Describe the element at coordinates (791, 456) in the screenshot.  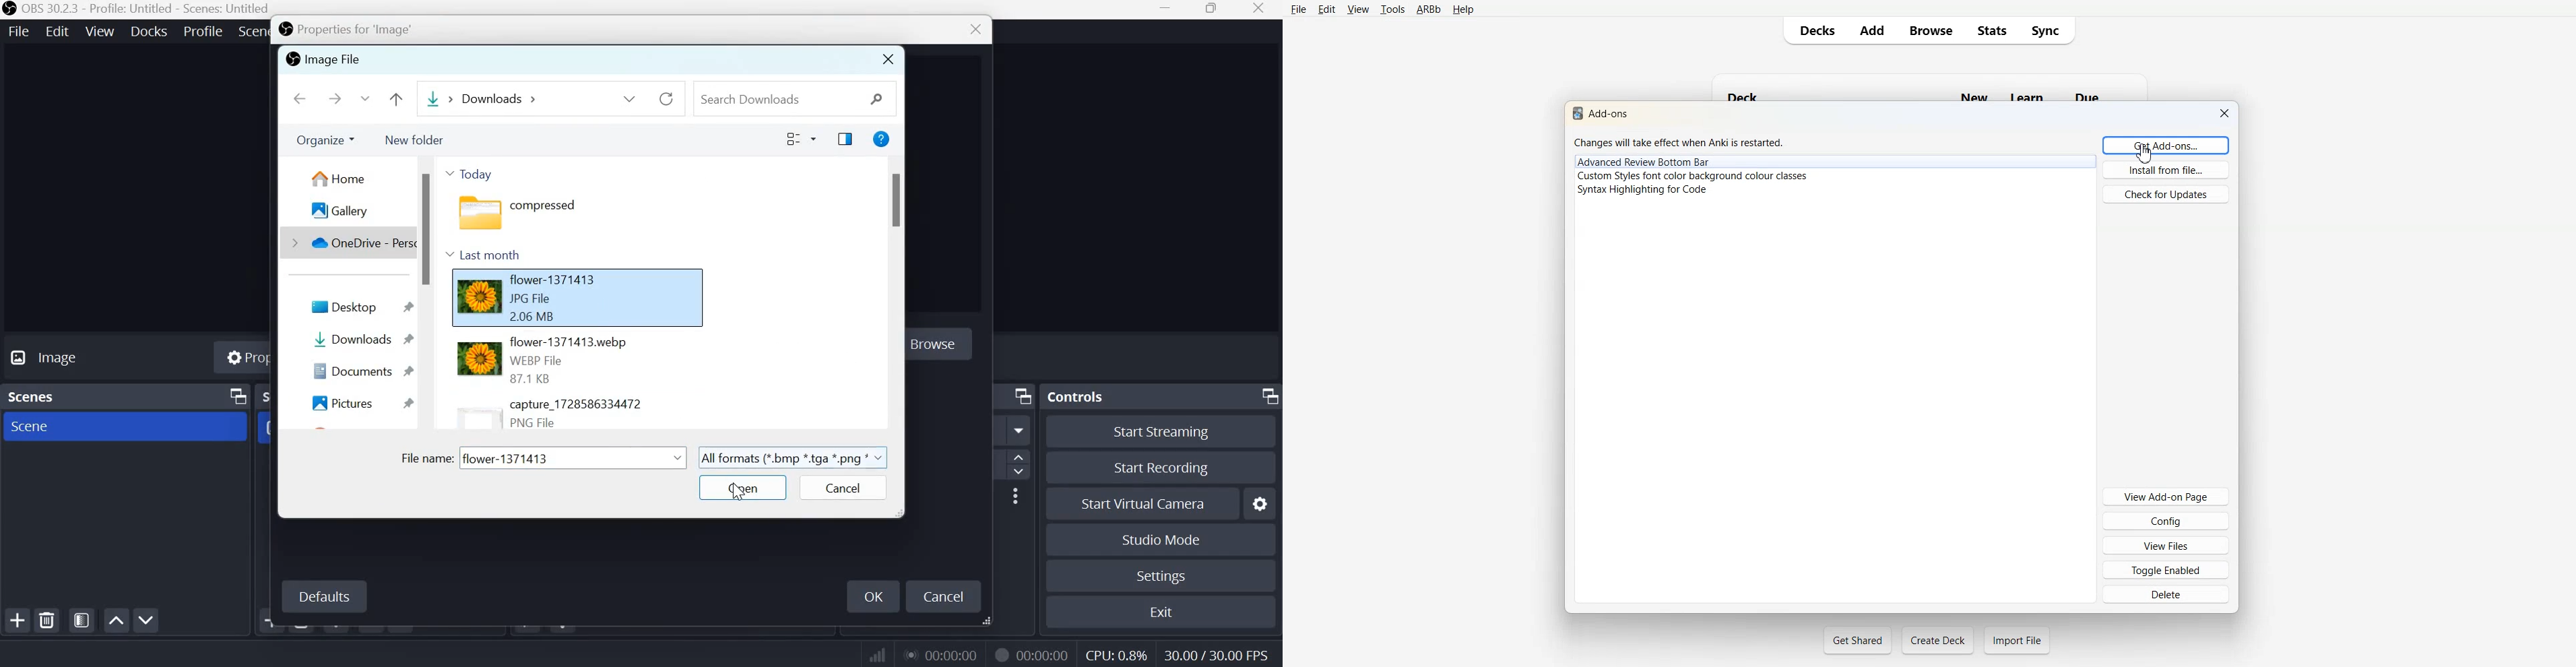
I see `All formats (*.bmp*.tga*.png*` at that location.